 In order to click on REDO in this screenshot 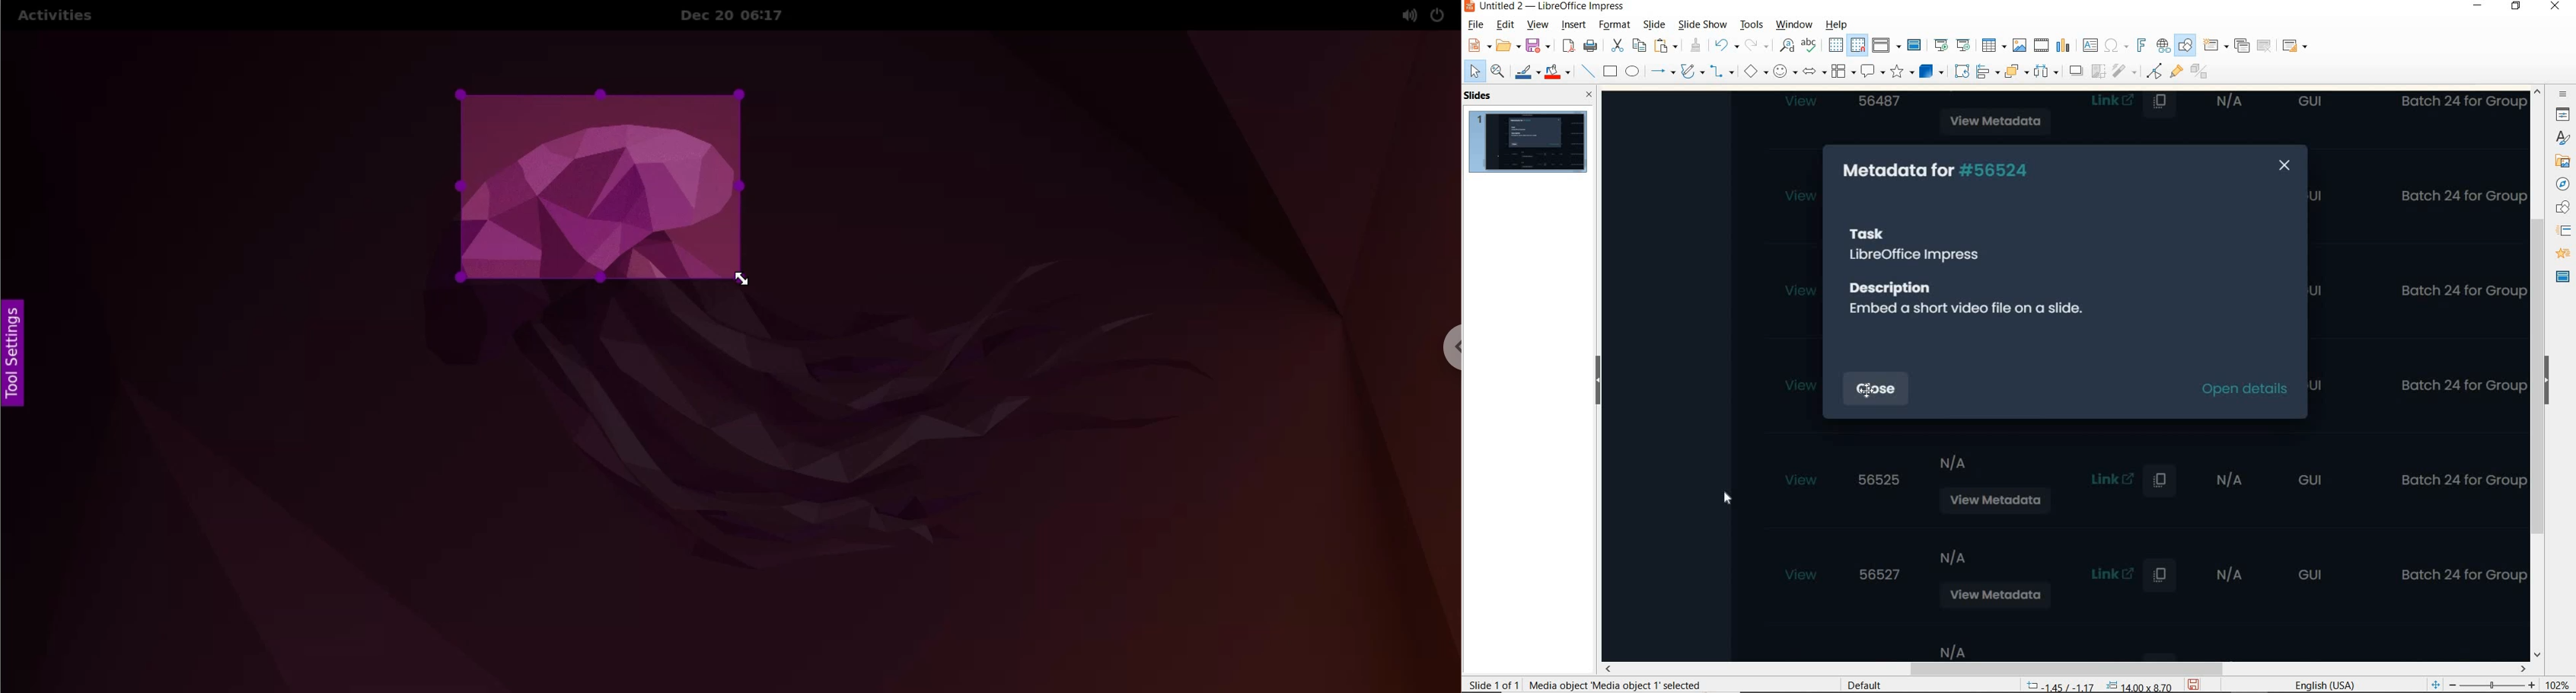, I will do `click(1757, 46)`.